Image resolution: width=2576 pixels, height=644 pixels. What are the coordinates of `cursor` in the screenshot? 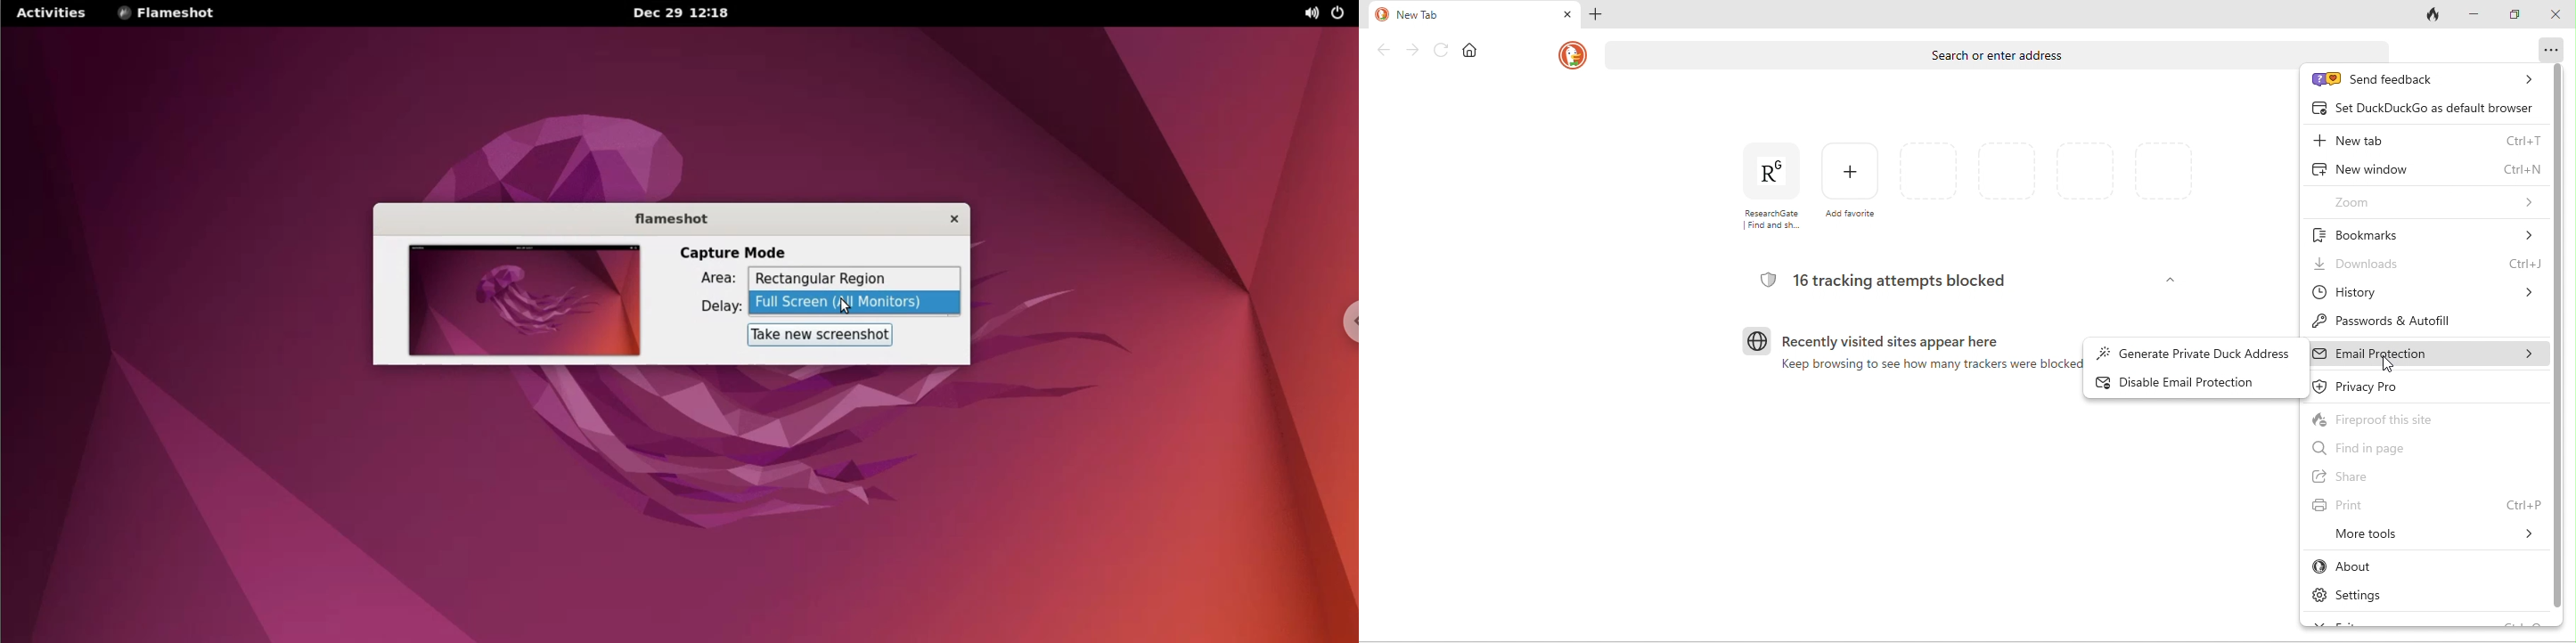 It's located at (849, 307).